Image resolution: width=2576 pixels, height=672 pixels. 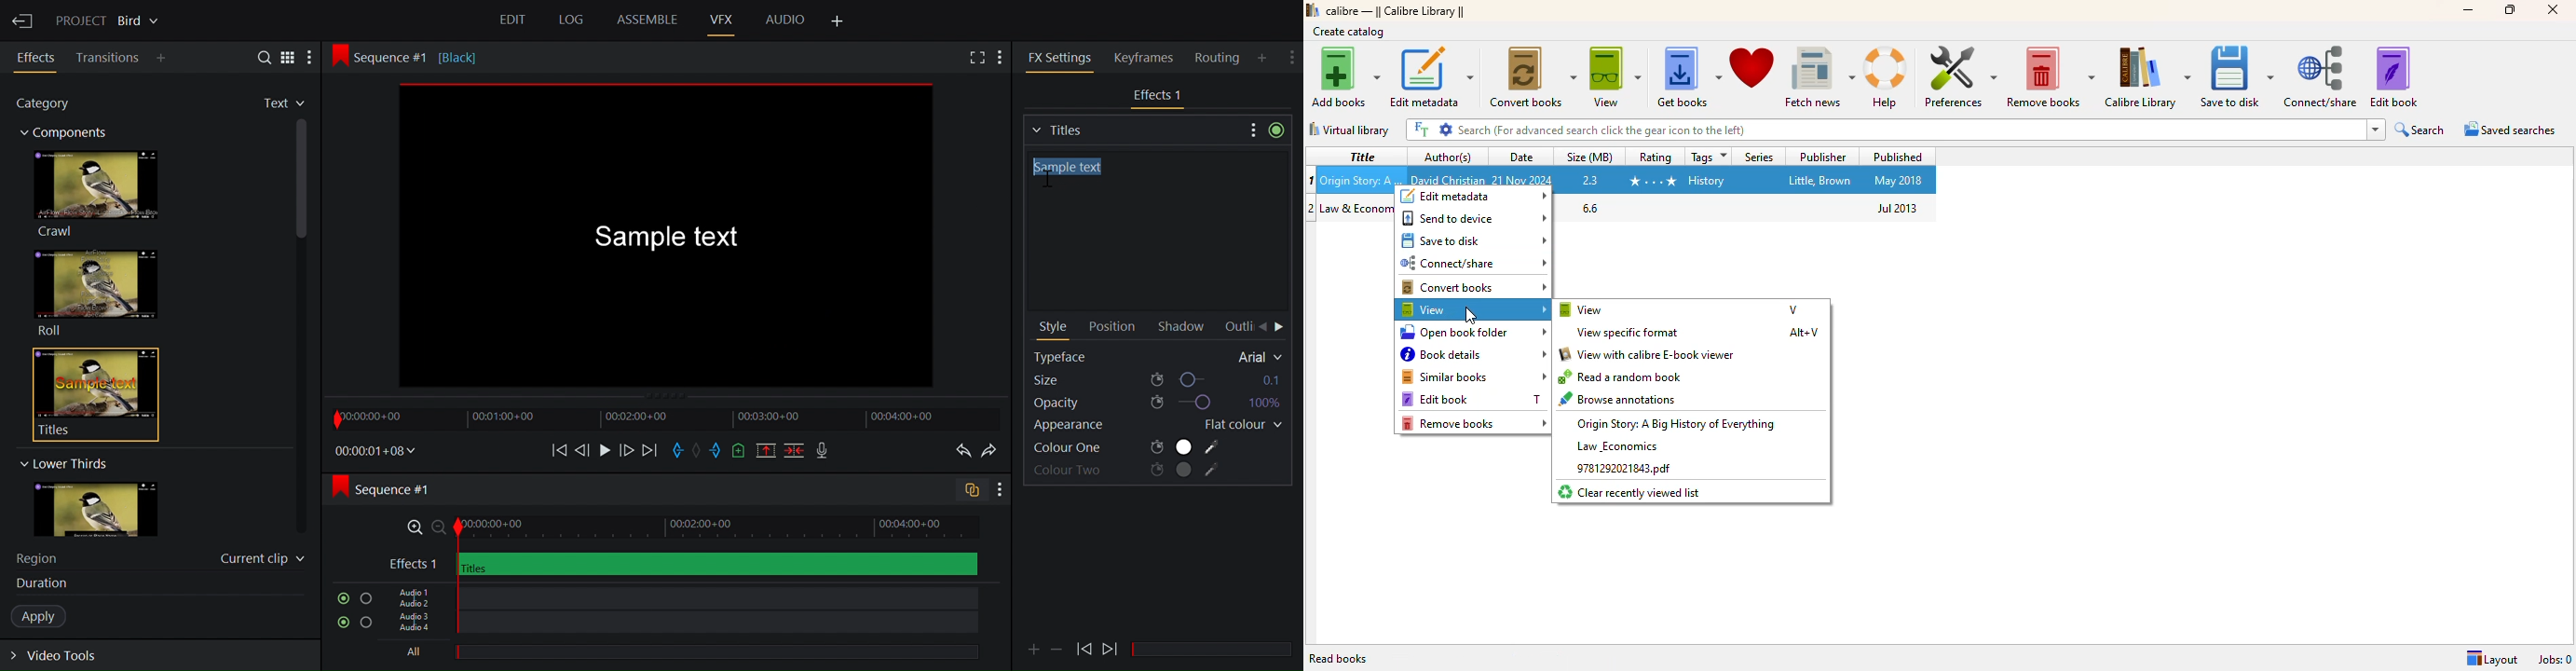 What do you see at coordinates (1044, 182) in the screenshot?
I see `Cursor` at bounding box center [1044, 182].